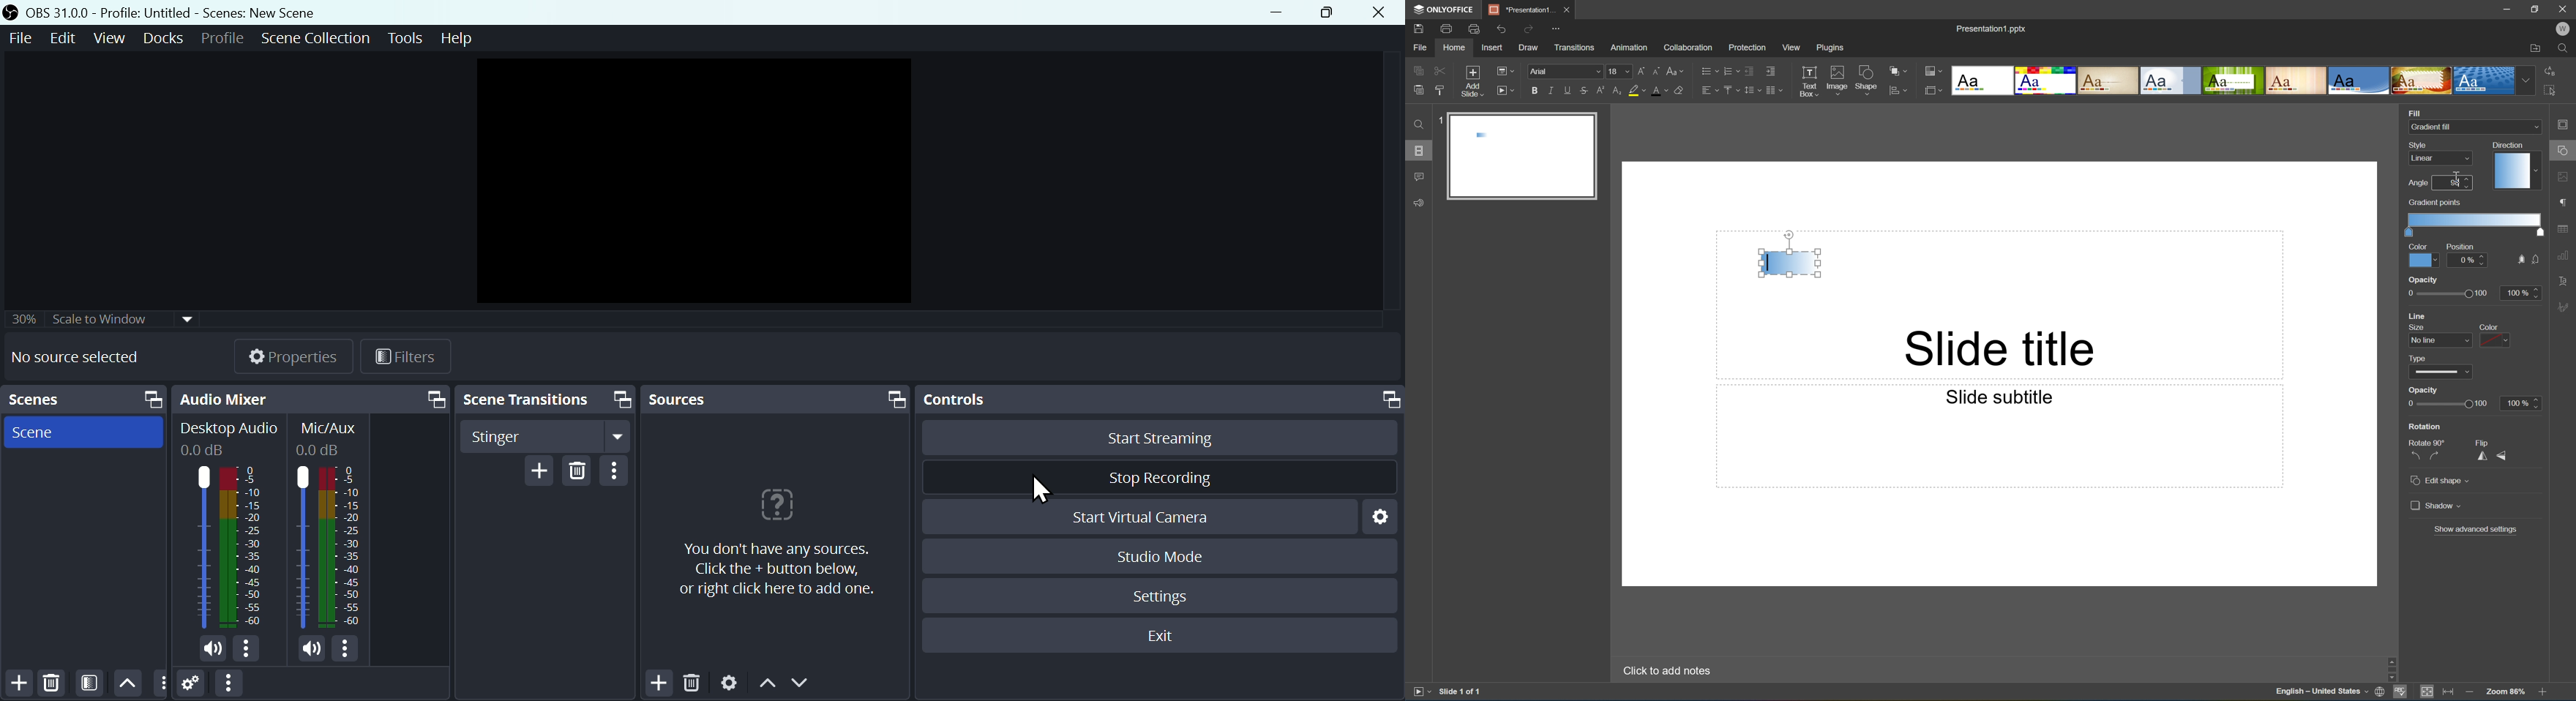 This screenshot has width=2576, height=728. Describe the element at coordinates (2508, 144) in the screenshot. I see `Direction` at that location.